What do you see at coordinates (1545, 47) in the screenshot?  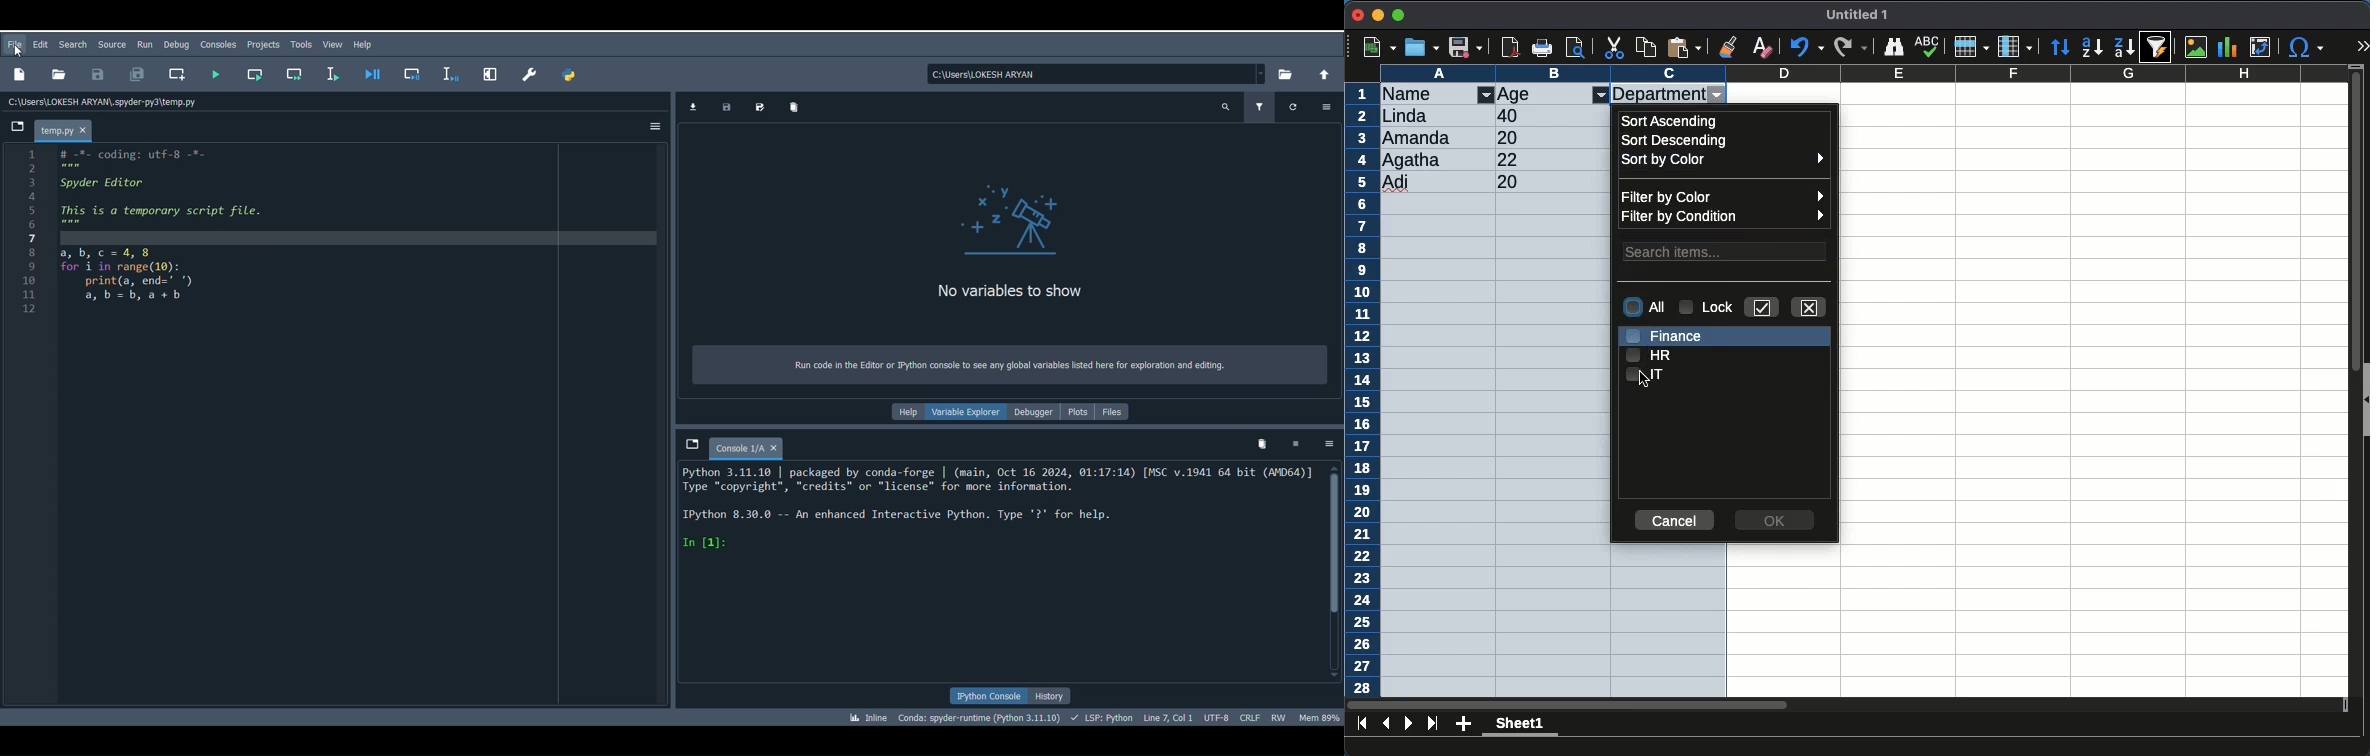 I see `print` at bounding box center [1545, 47].